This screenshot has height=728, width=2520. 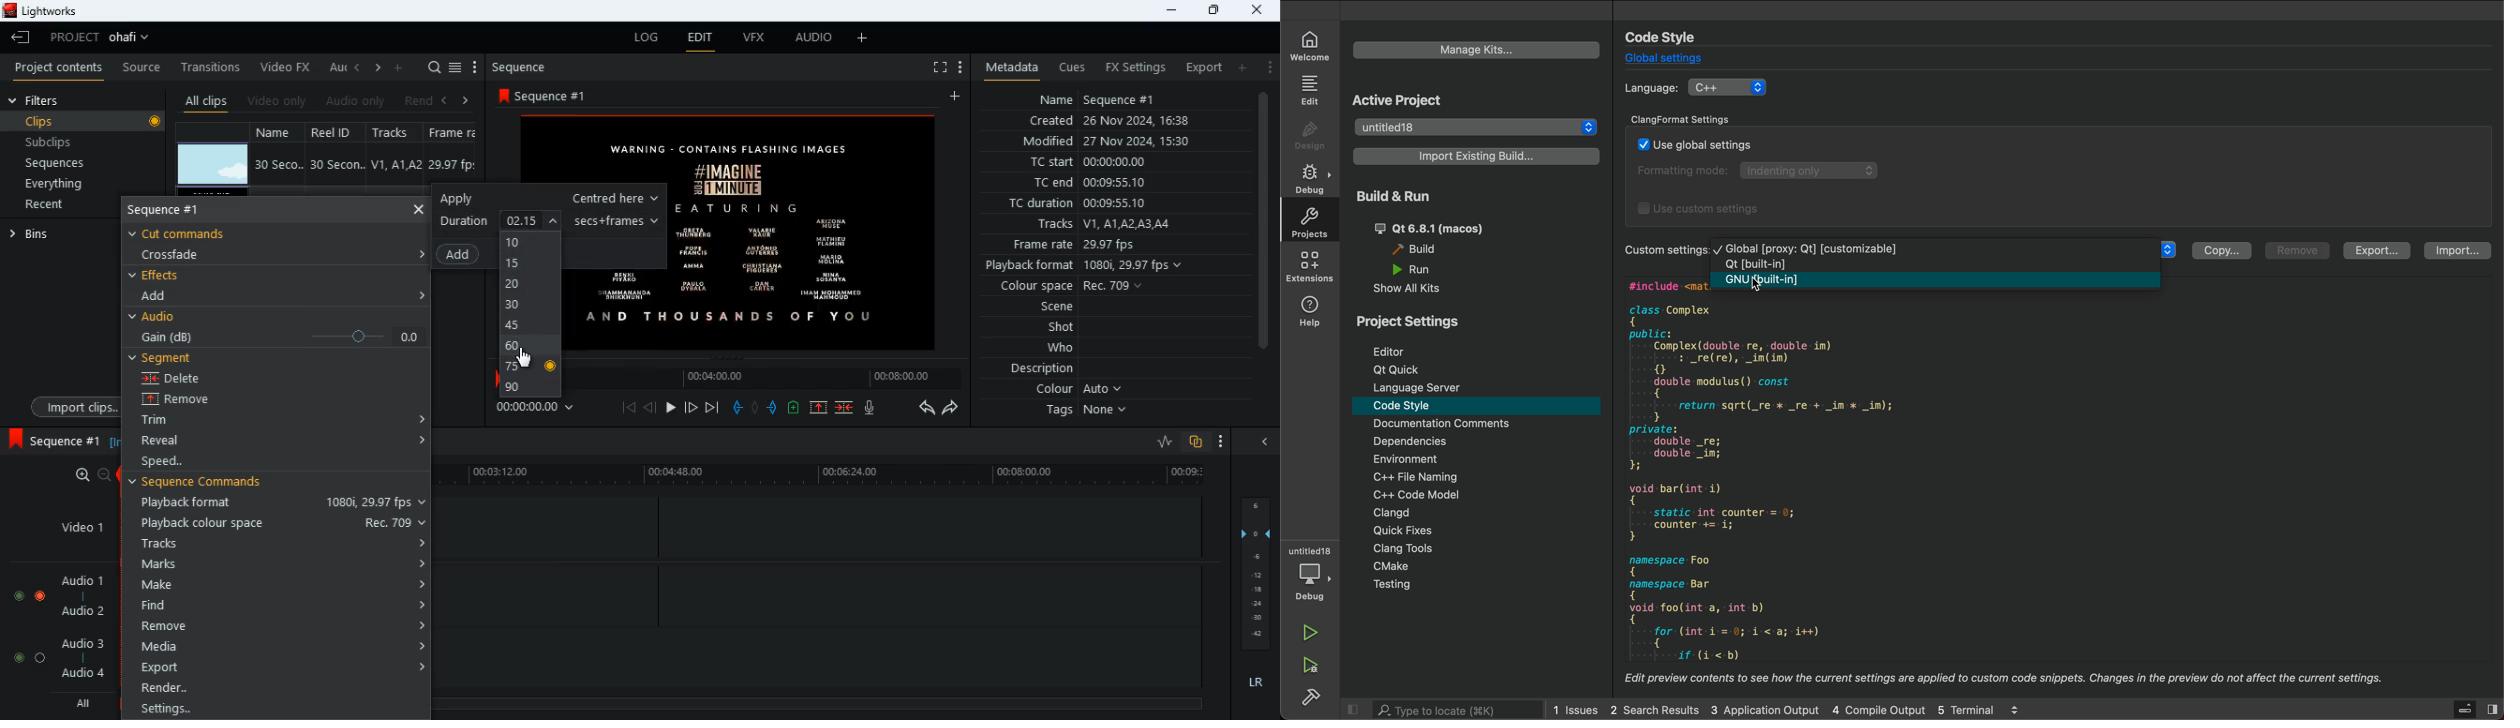 I want to click on transitions, so click(x=212, y=65).